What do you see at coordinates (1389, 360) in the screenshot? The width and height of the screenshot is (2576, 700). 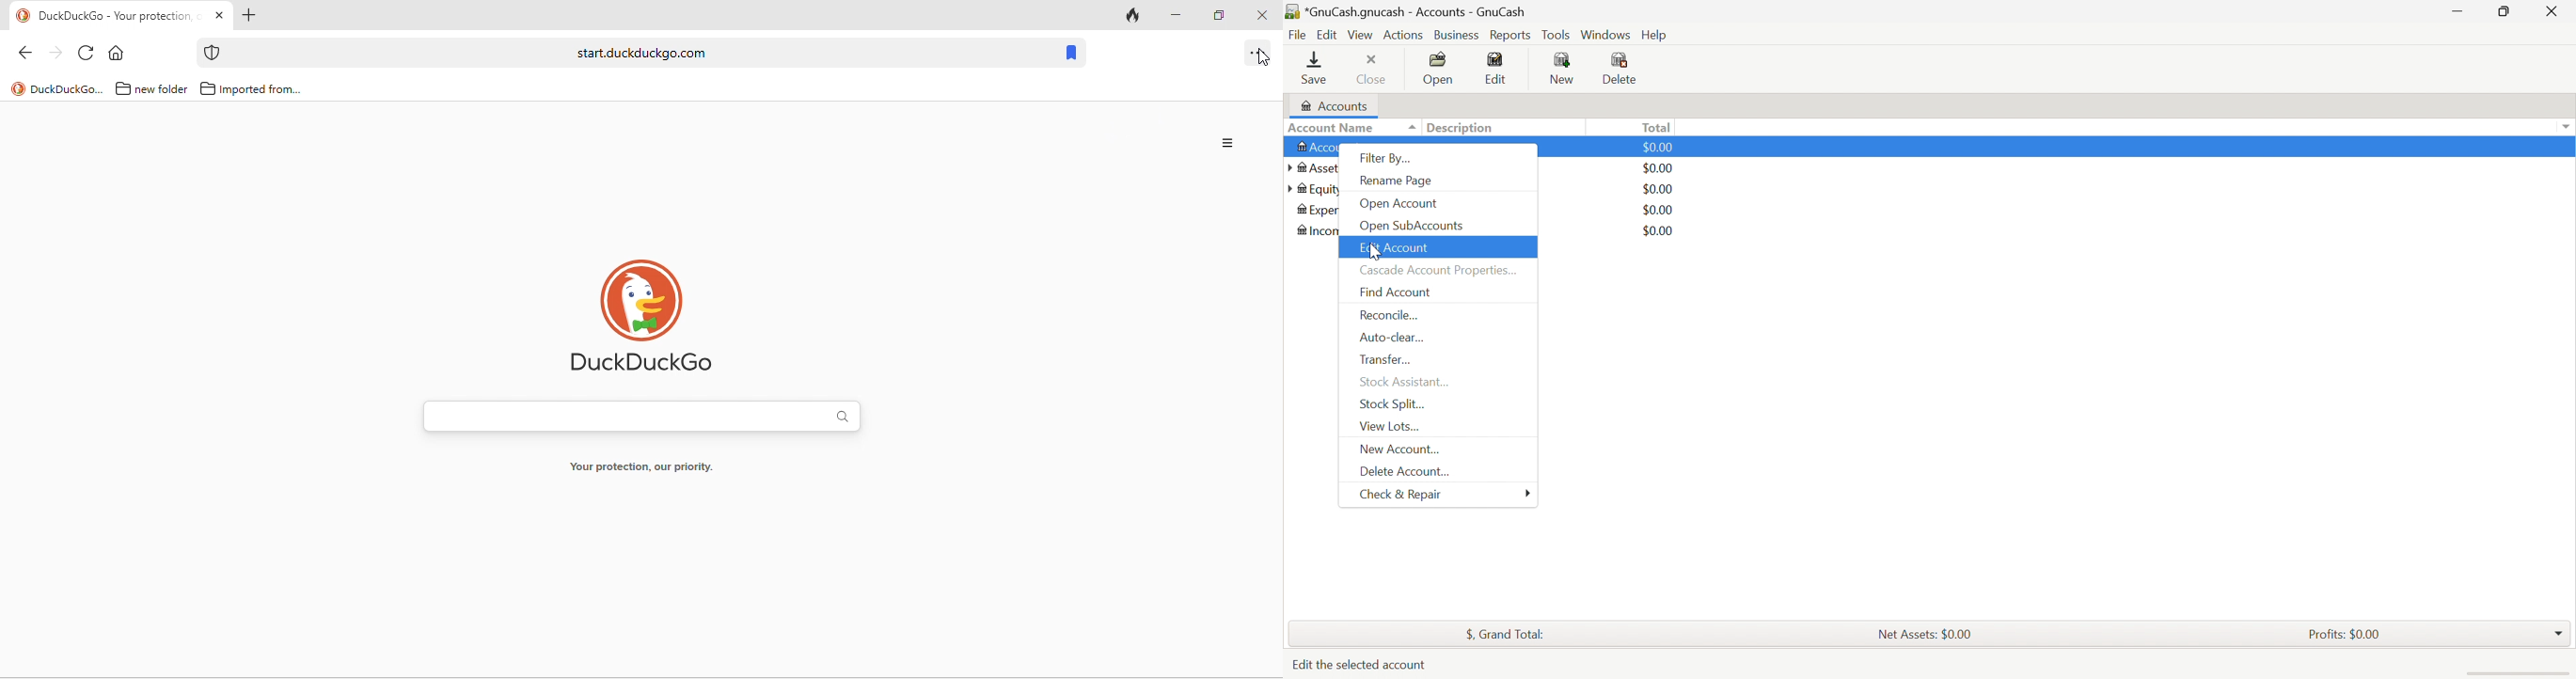 I see `Transfer...` at bounding box center [1389, 360].